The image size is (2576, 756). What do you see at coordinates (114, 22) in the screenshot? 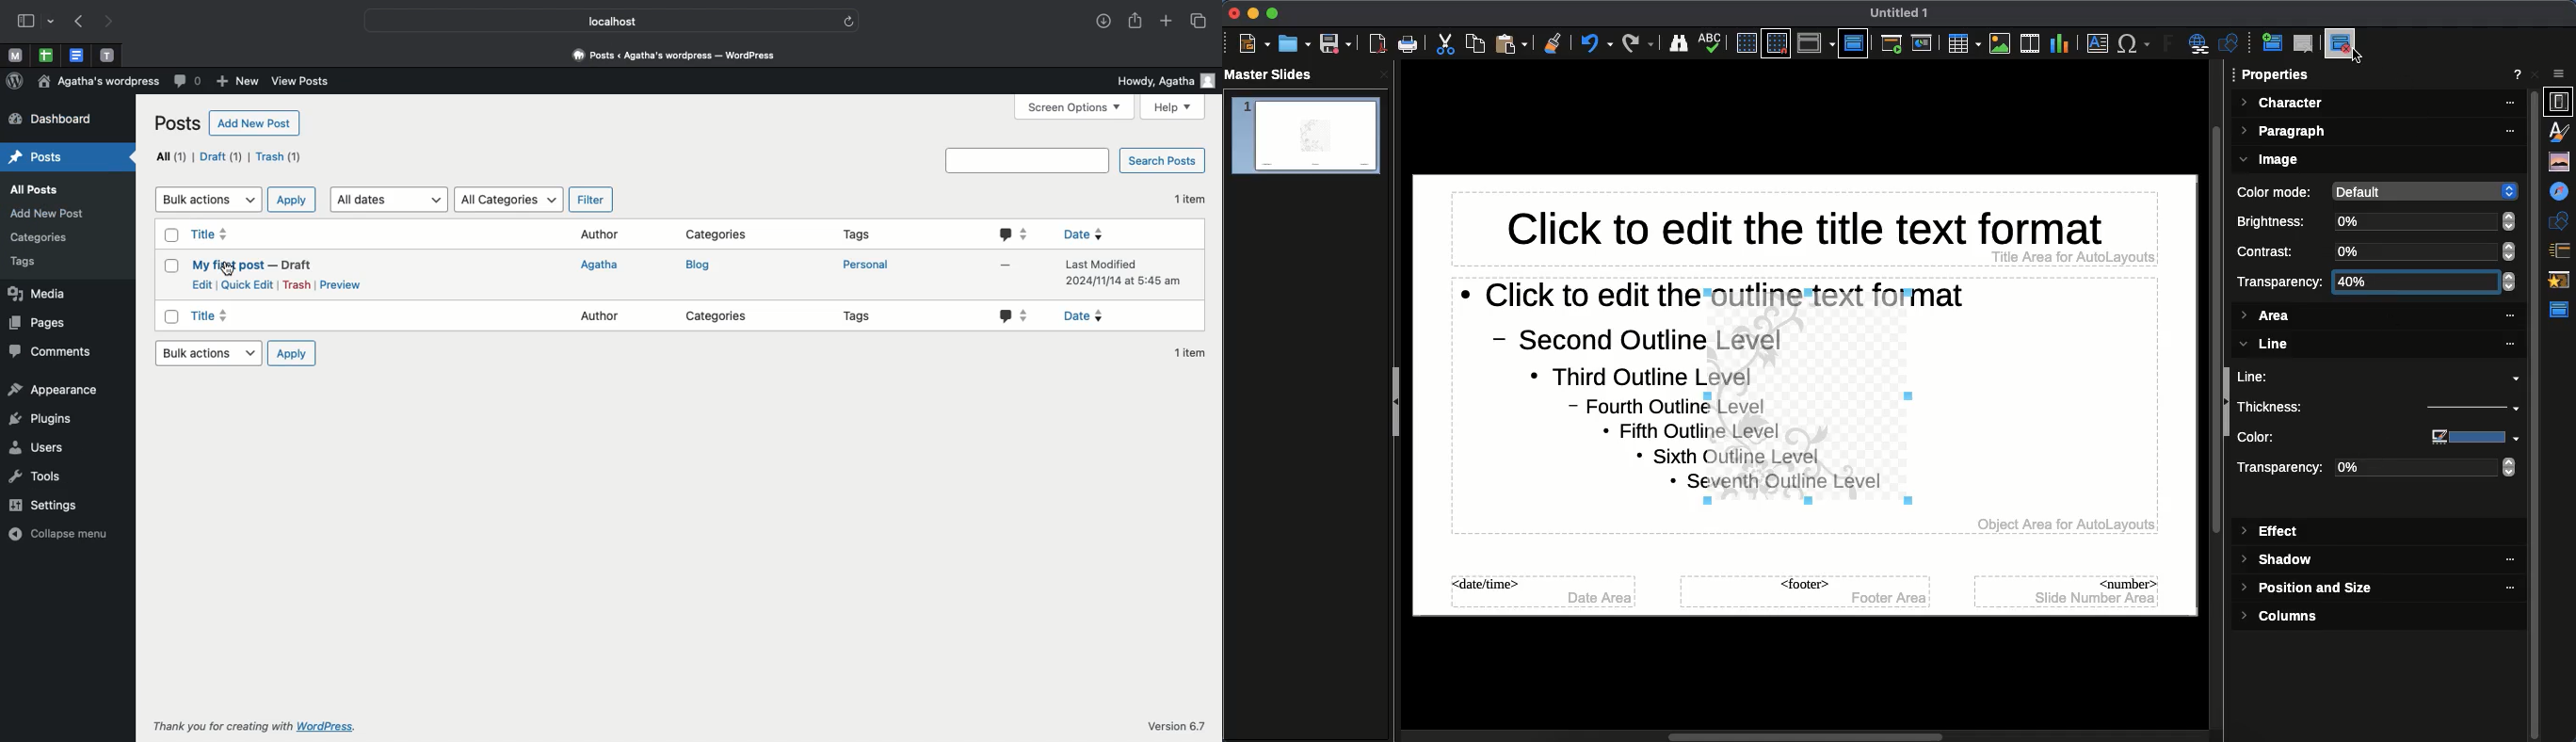
I see `Next page` at bounding box center [114, 22].